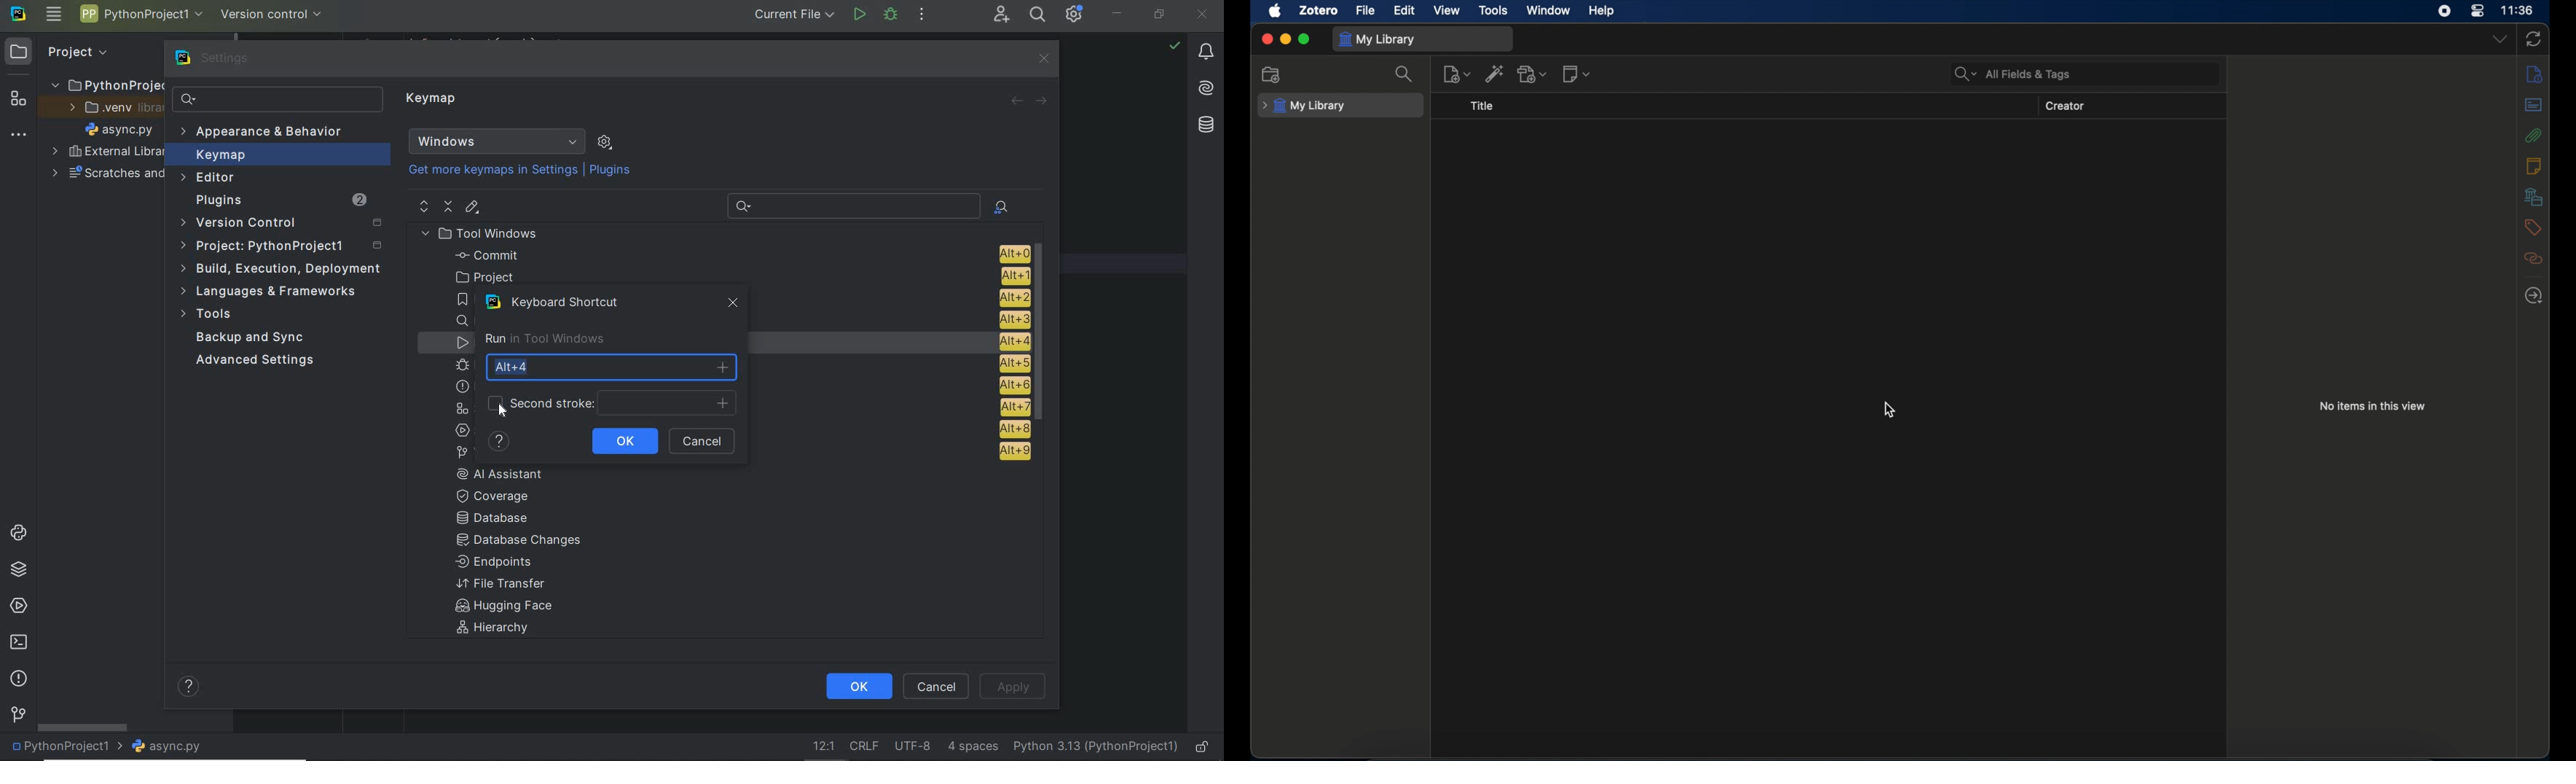  Describe the element at coordinates (1377, 40) in the screenshot. I see `my library` at that location.